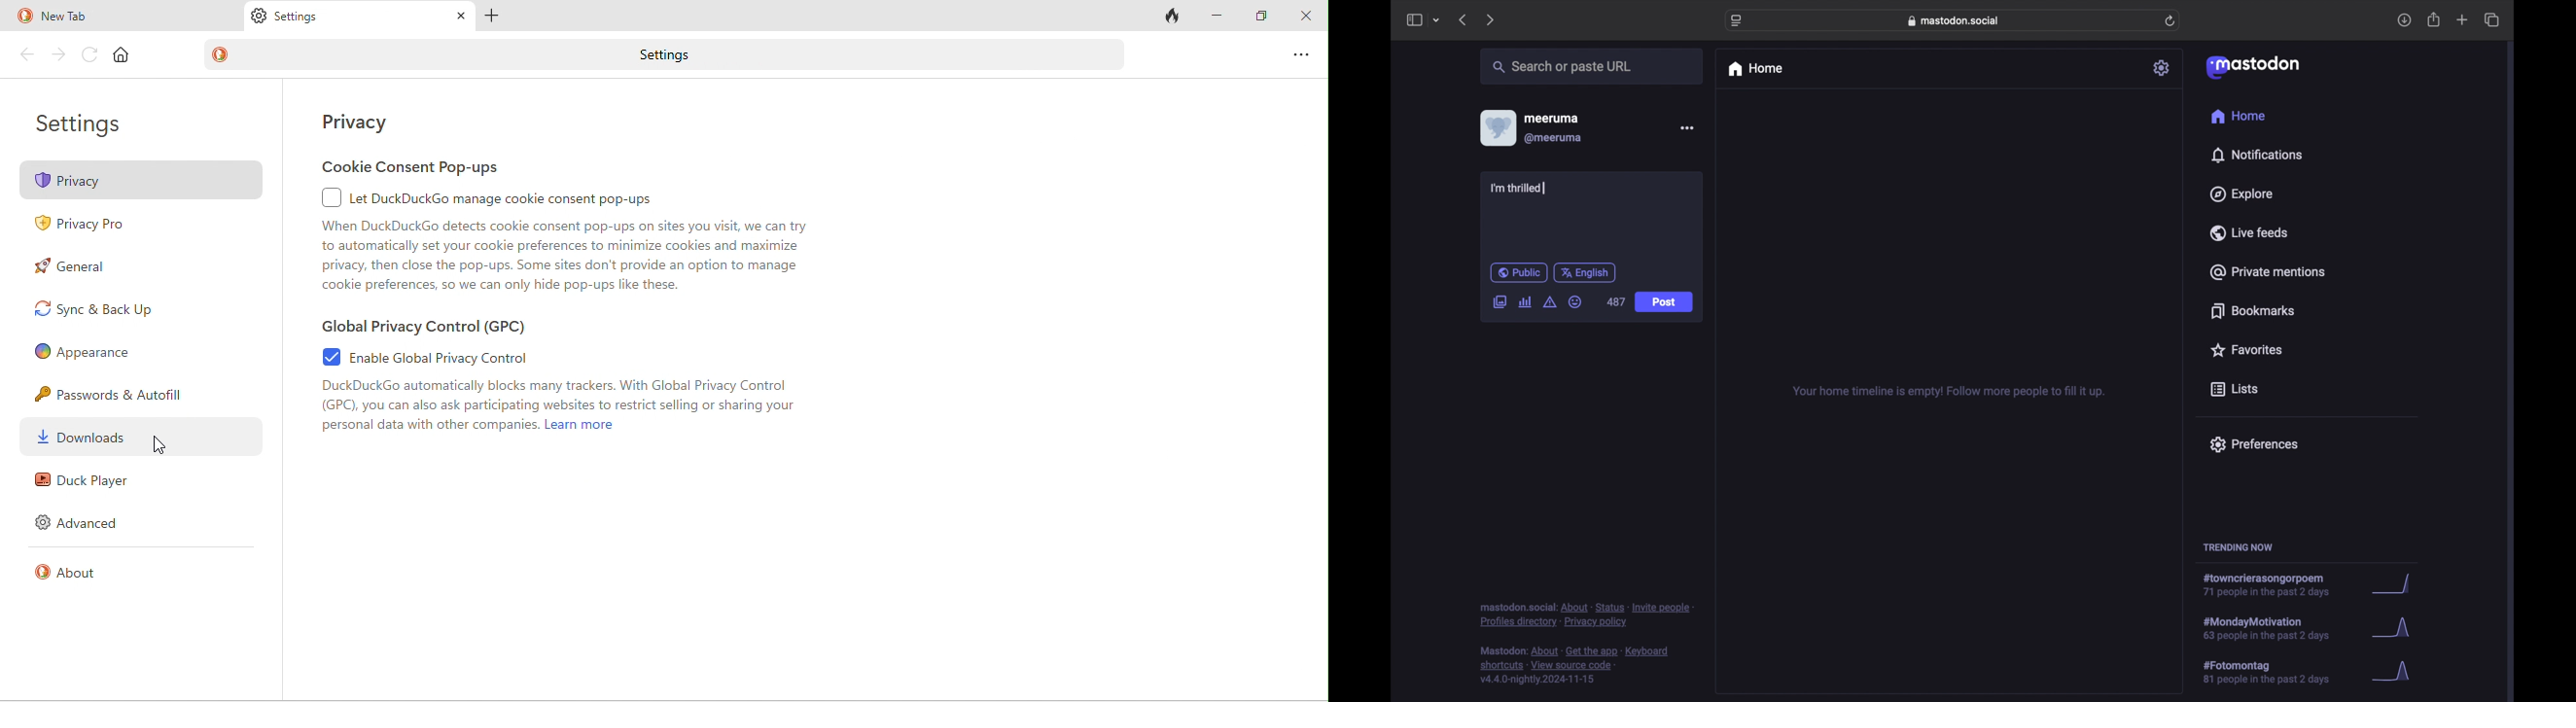 Image resolution: width=2576 pixels, height=728 pixels. Describe the element at coordinates (142, 180) in the screenshot. I see `privacy` at that location.